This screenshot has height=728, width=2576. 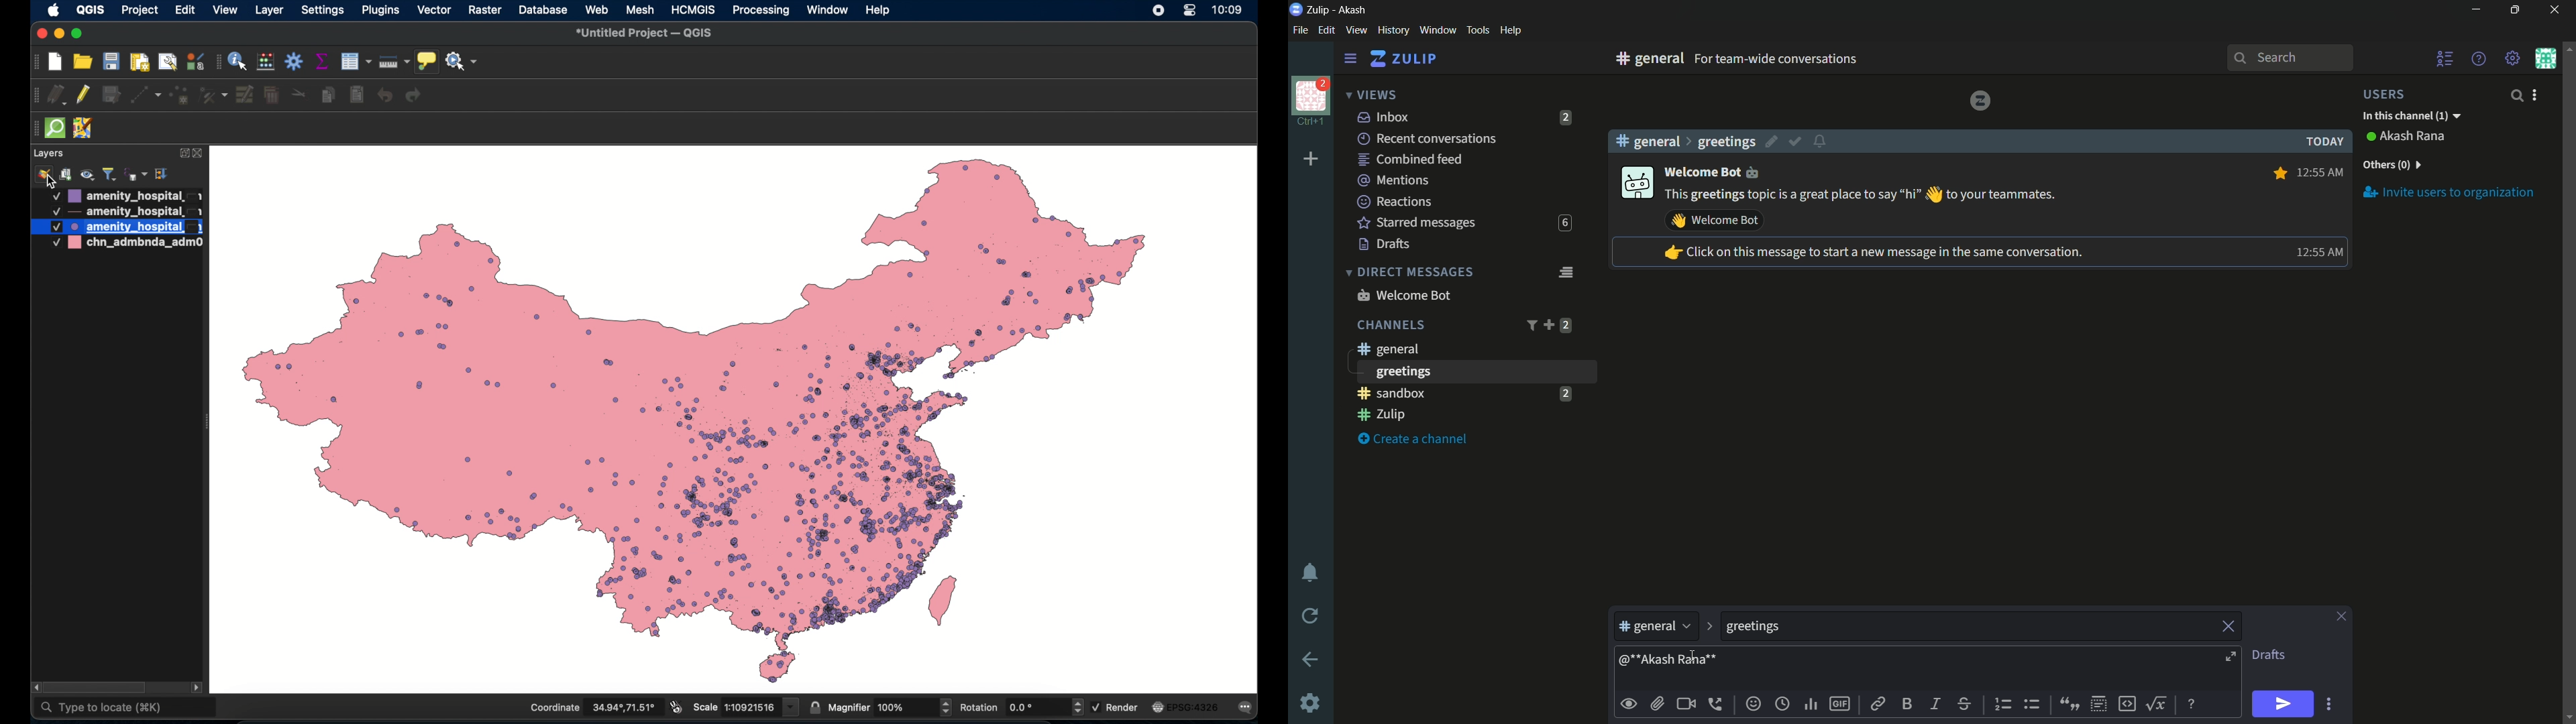 I want to click on underordered list, so click(x=2031, y=703).